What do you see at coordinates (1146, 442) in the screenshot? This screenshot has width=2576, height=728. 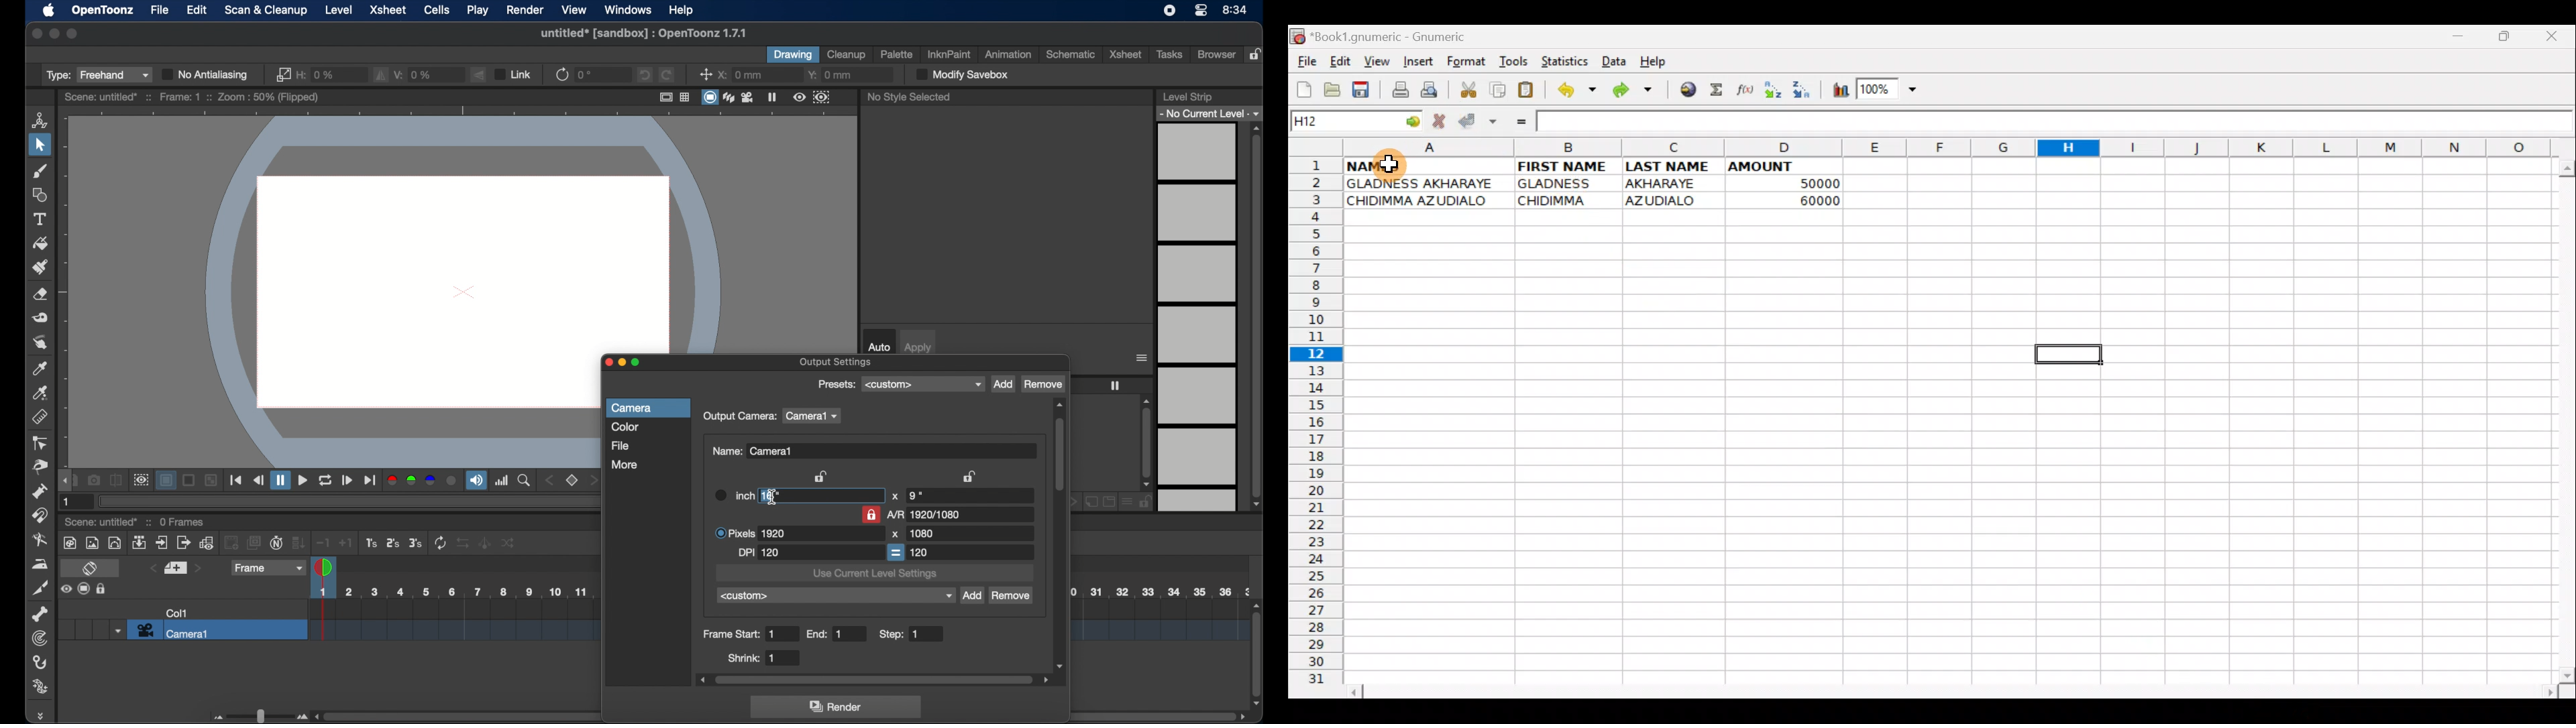 I see `scroll box` at bounding box center [1146, 442].